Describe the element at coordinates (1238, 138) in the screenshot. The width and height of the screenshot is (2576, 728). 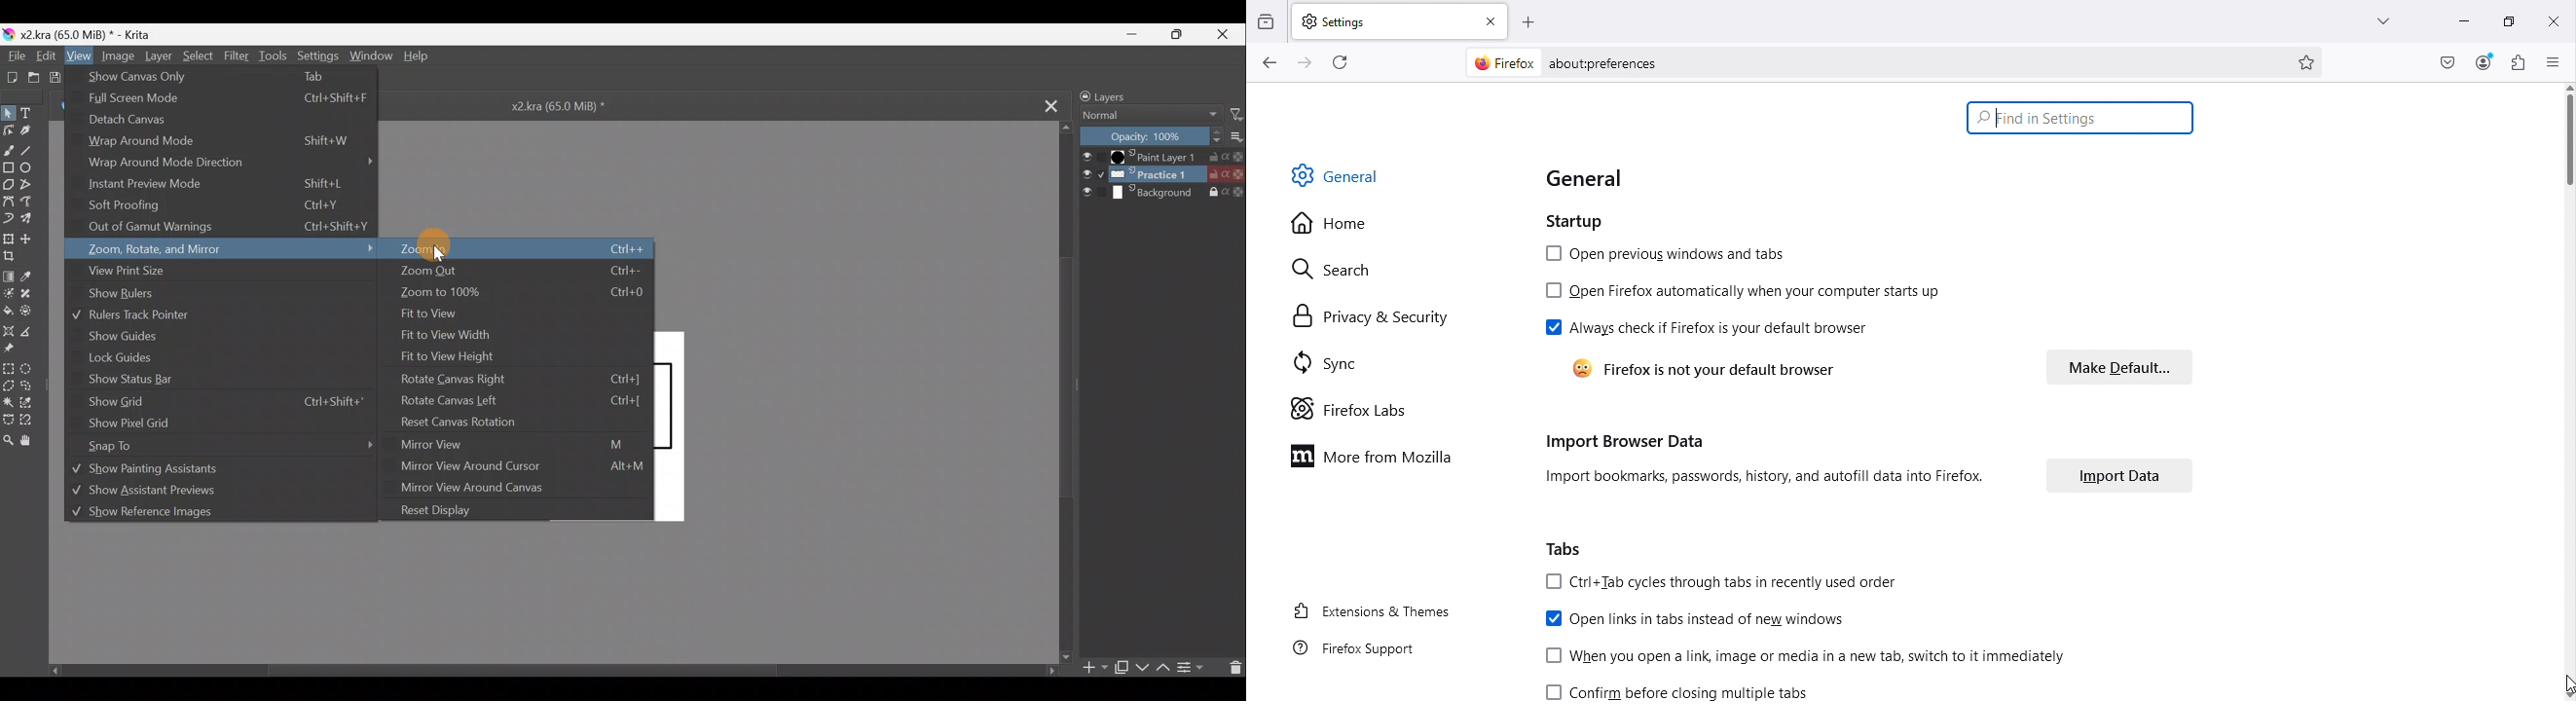
I see `more` at that location.